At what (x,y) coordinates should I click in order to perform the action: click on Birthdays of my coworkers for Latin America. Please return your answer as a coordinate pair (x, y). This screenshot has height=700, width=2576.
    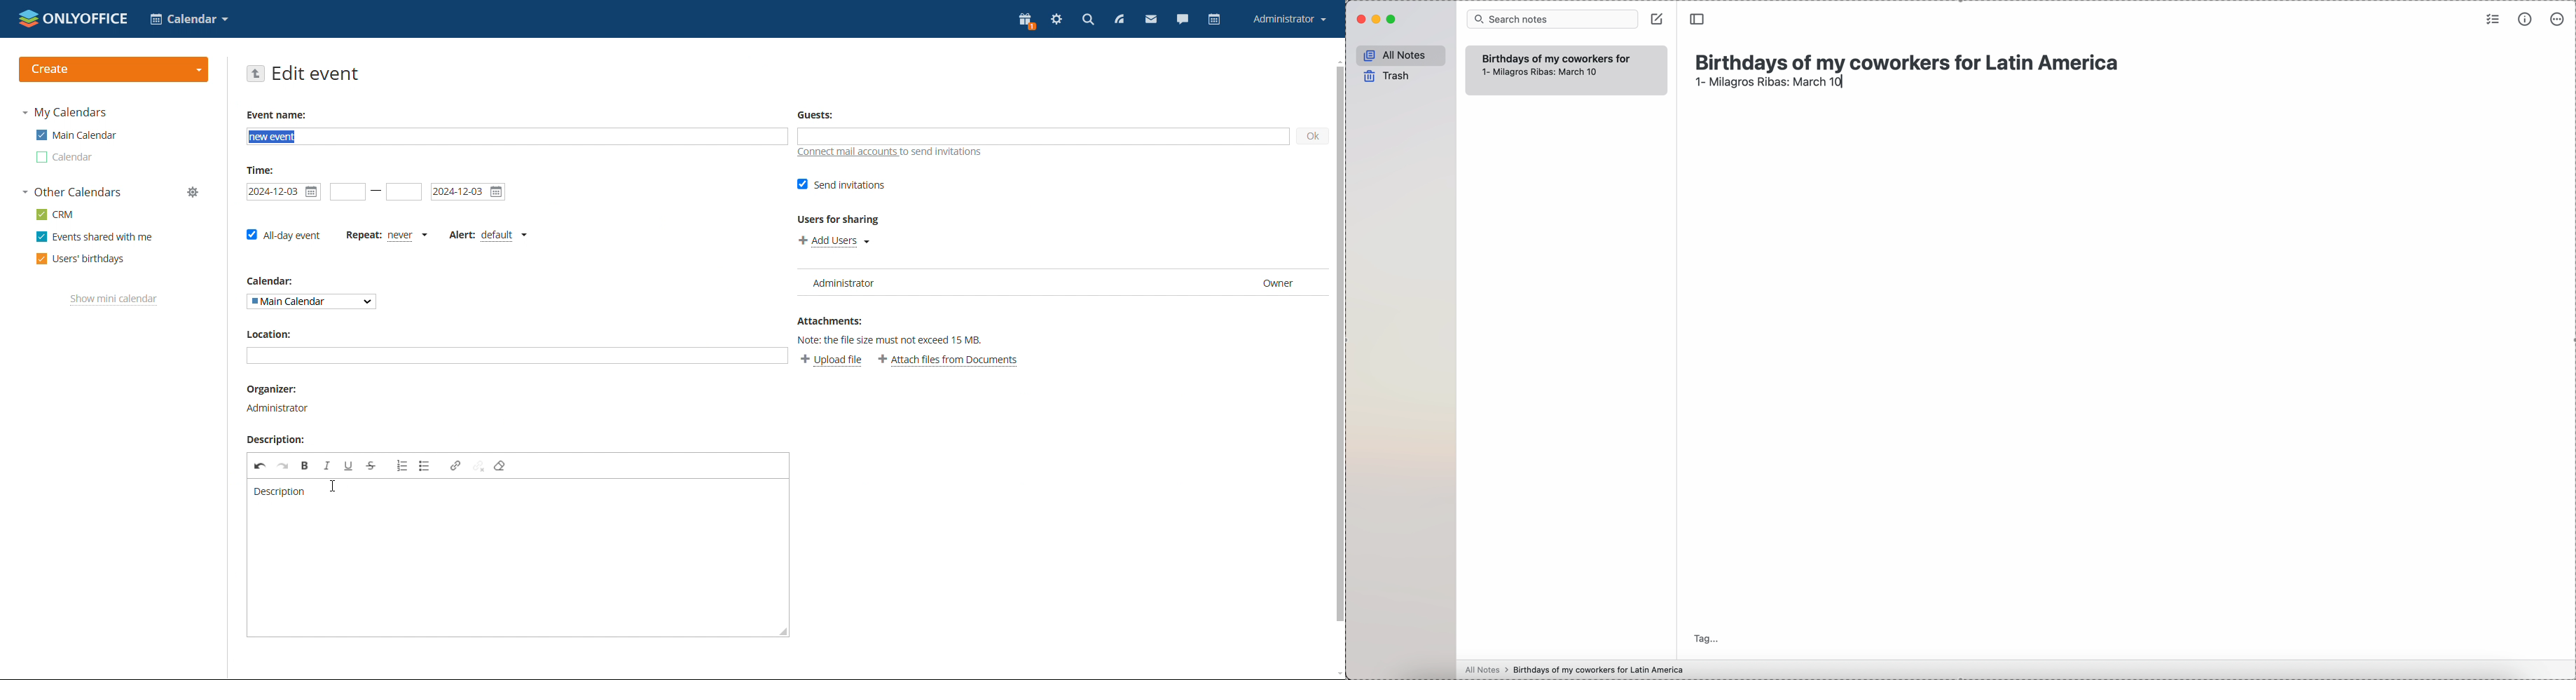
    Looking at the image, I should click on (1555, 57).